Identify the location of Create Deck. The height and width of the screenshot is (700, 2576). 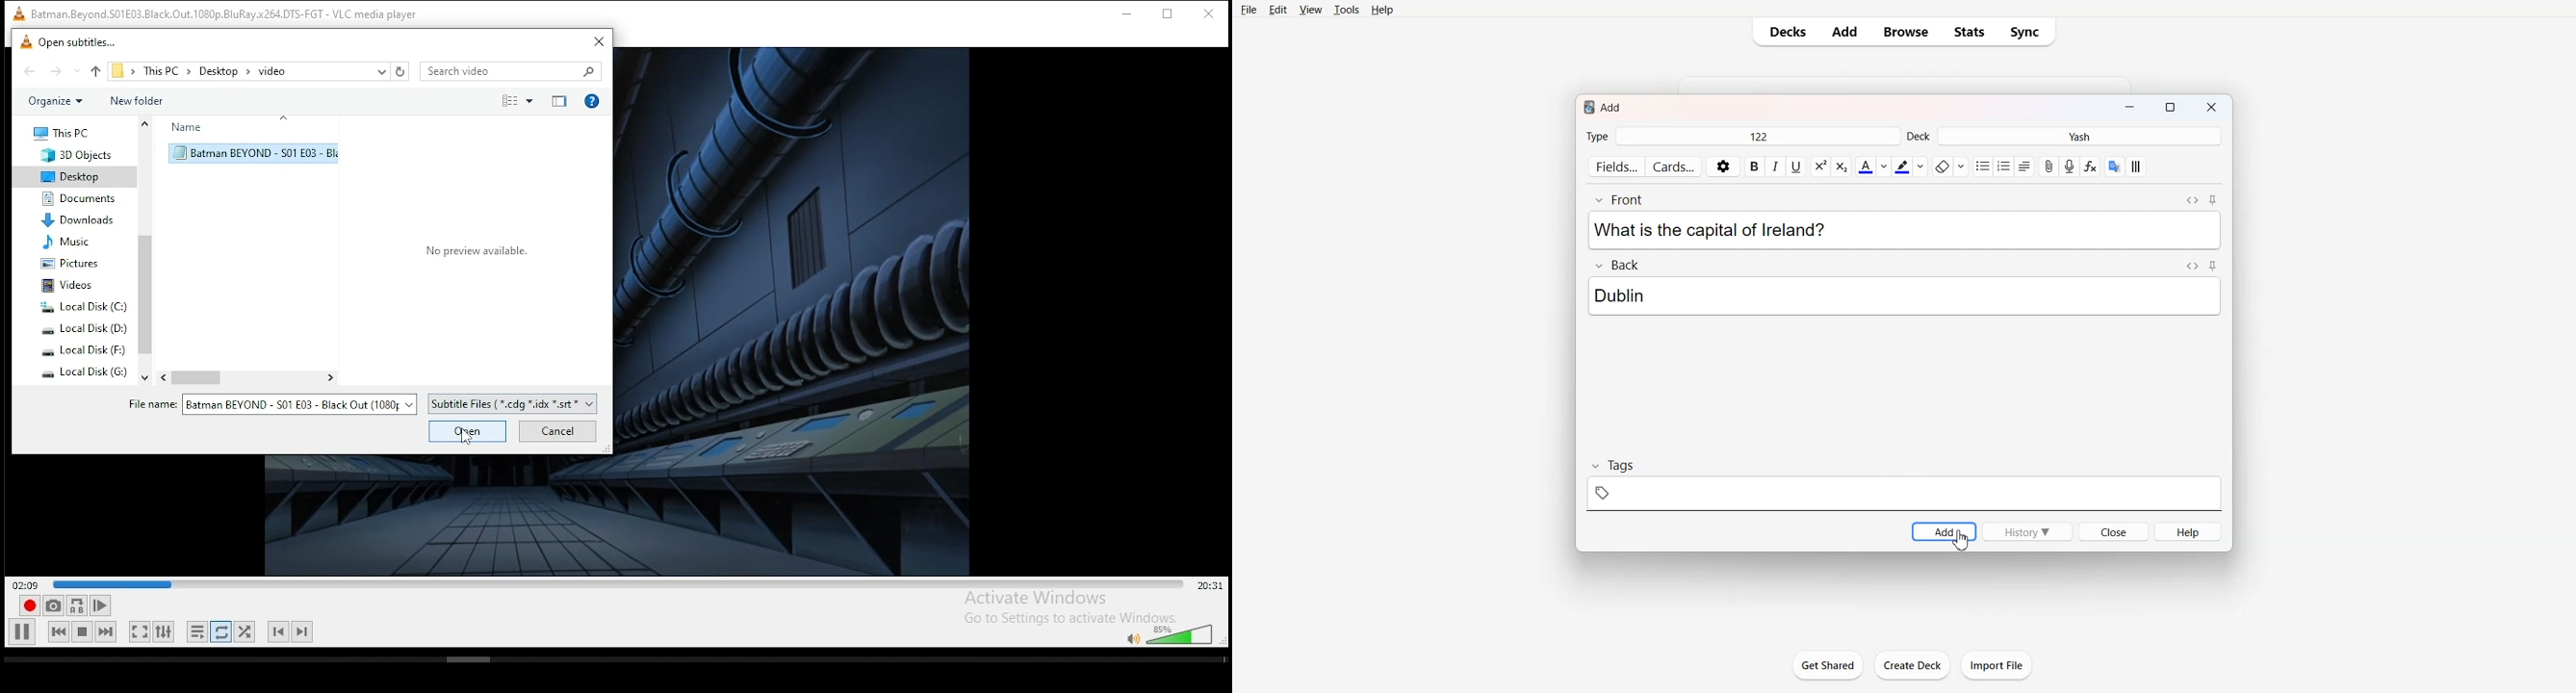
(1912, 665).